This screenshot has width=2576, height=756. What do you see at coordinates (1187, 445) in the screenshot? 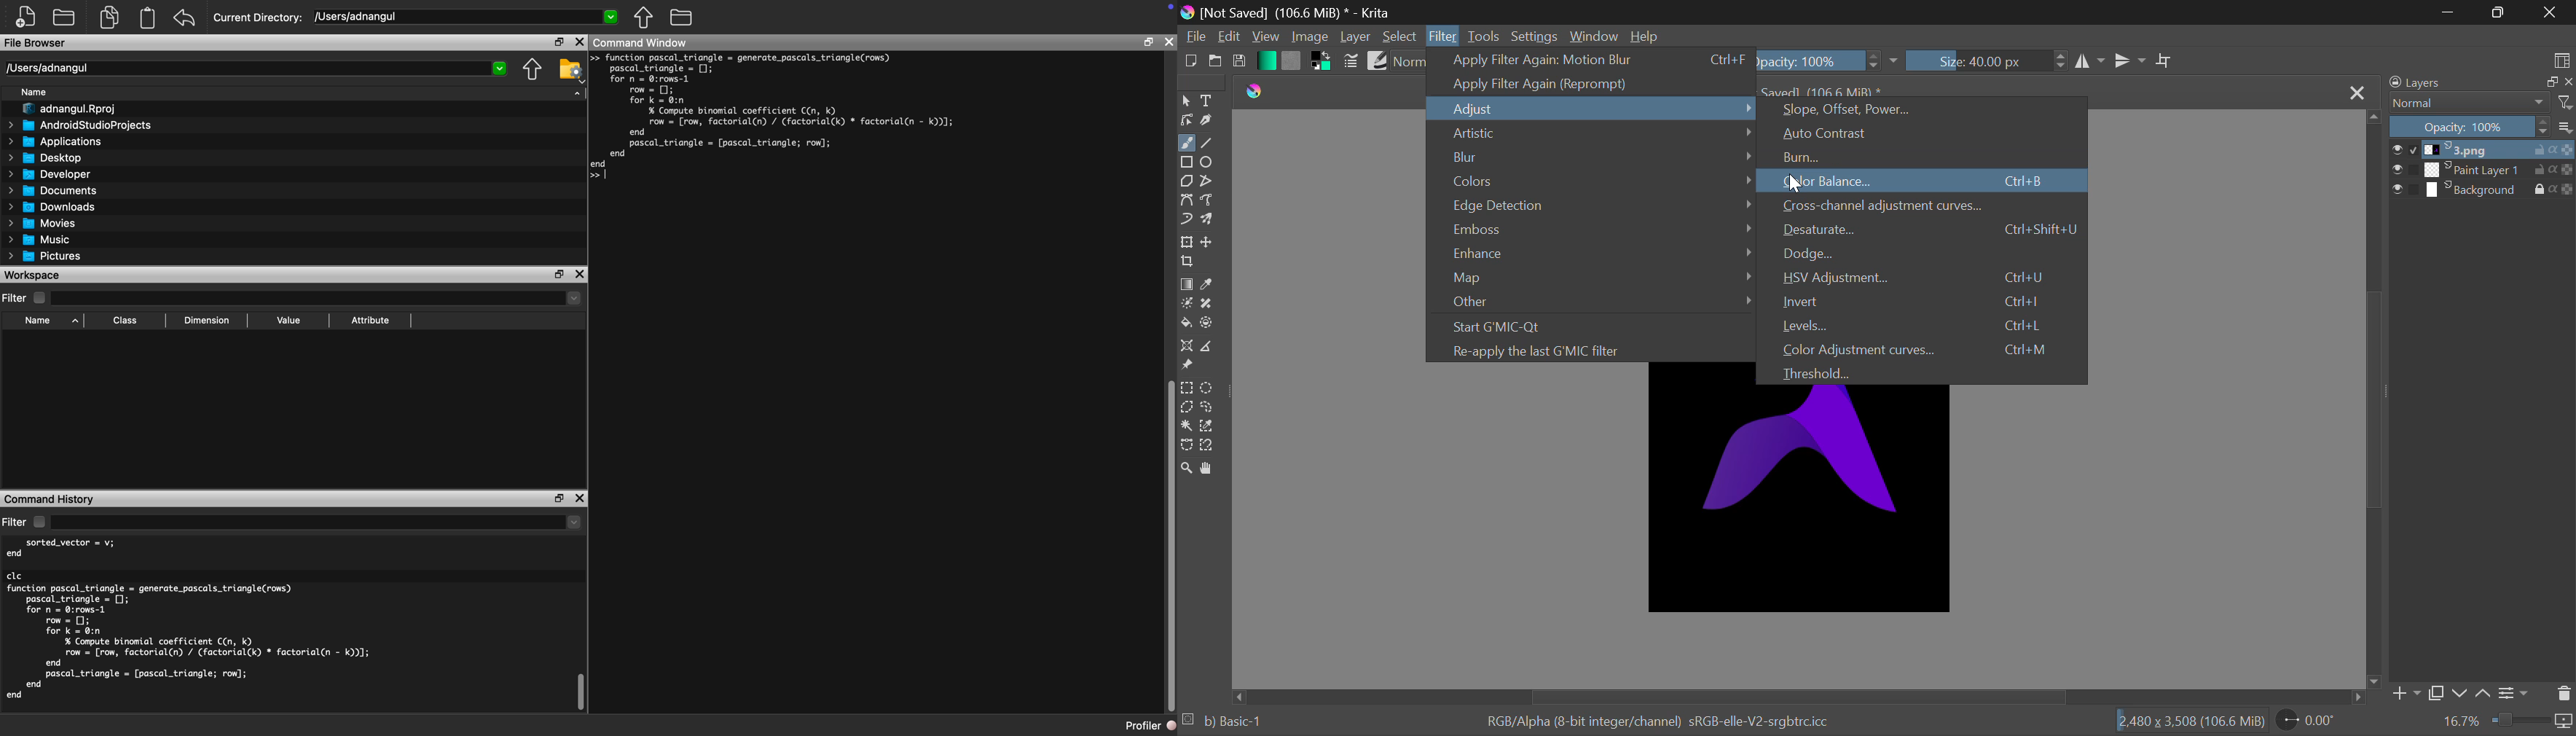
I see `Bezier Curve Selection` at bounding box center [1187, 445].